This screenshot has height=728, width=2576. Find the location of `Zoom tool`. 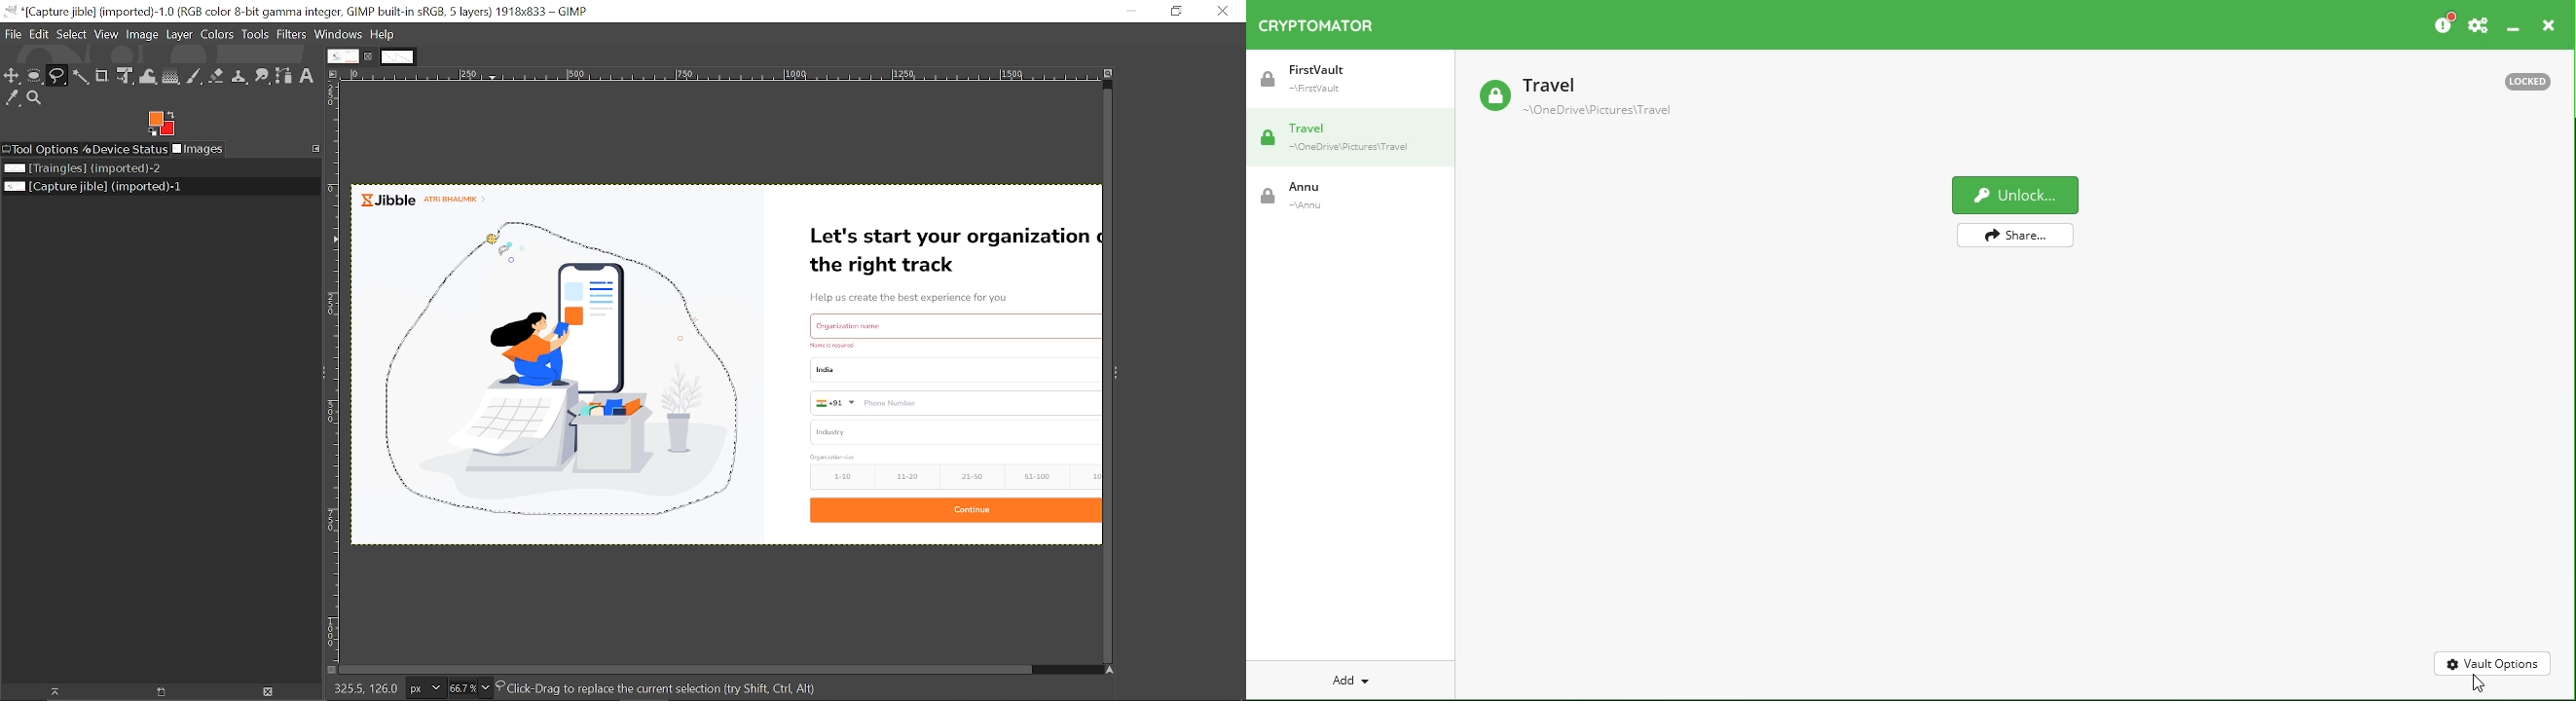

Zoom tool is located at coordinates (34, 97).